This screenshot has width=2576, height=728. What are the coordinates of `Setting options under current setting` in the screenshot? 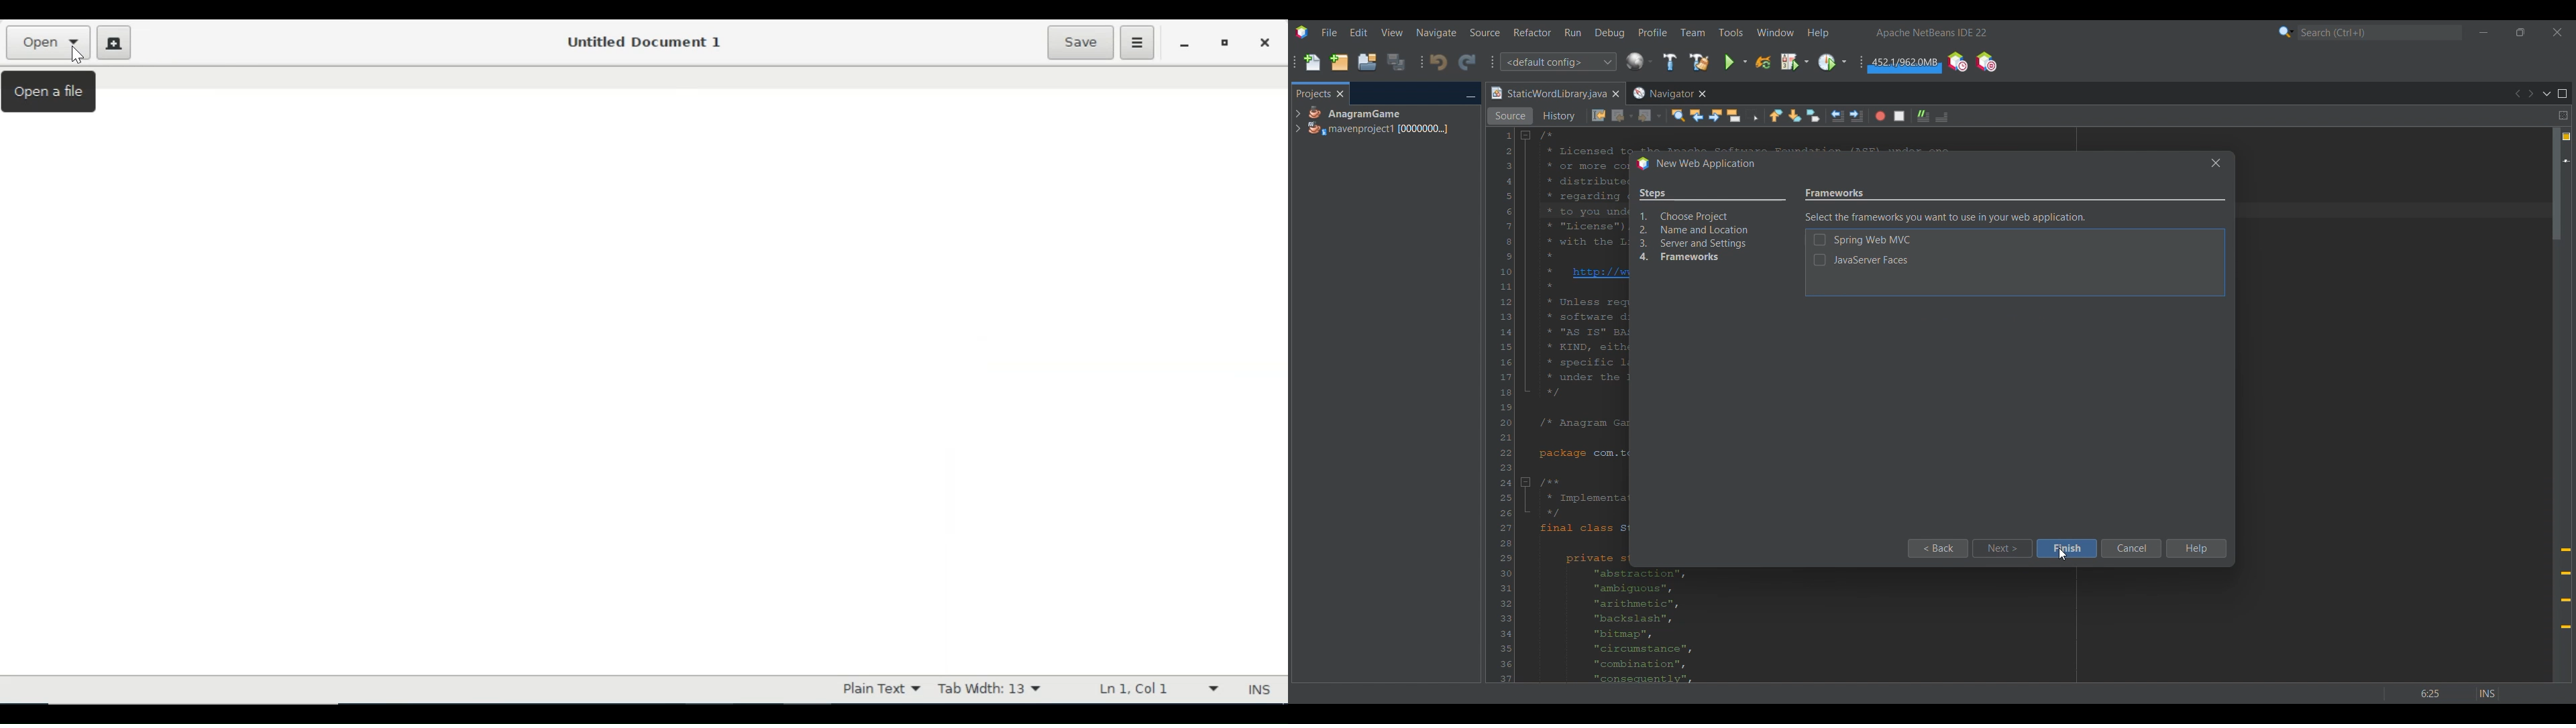 It's located at (1873, 250).